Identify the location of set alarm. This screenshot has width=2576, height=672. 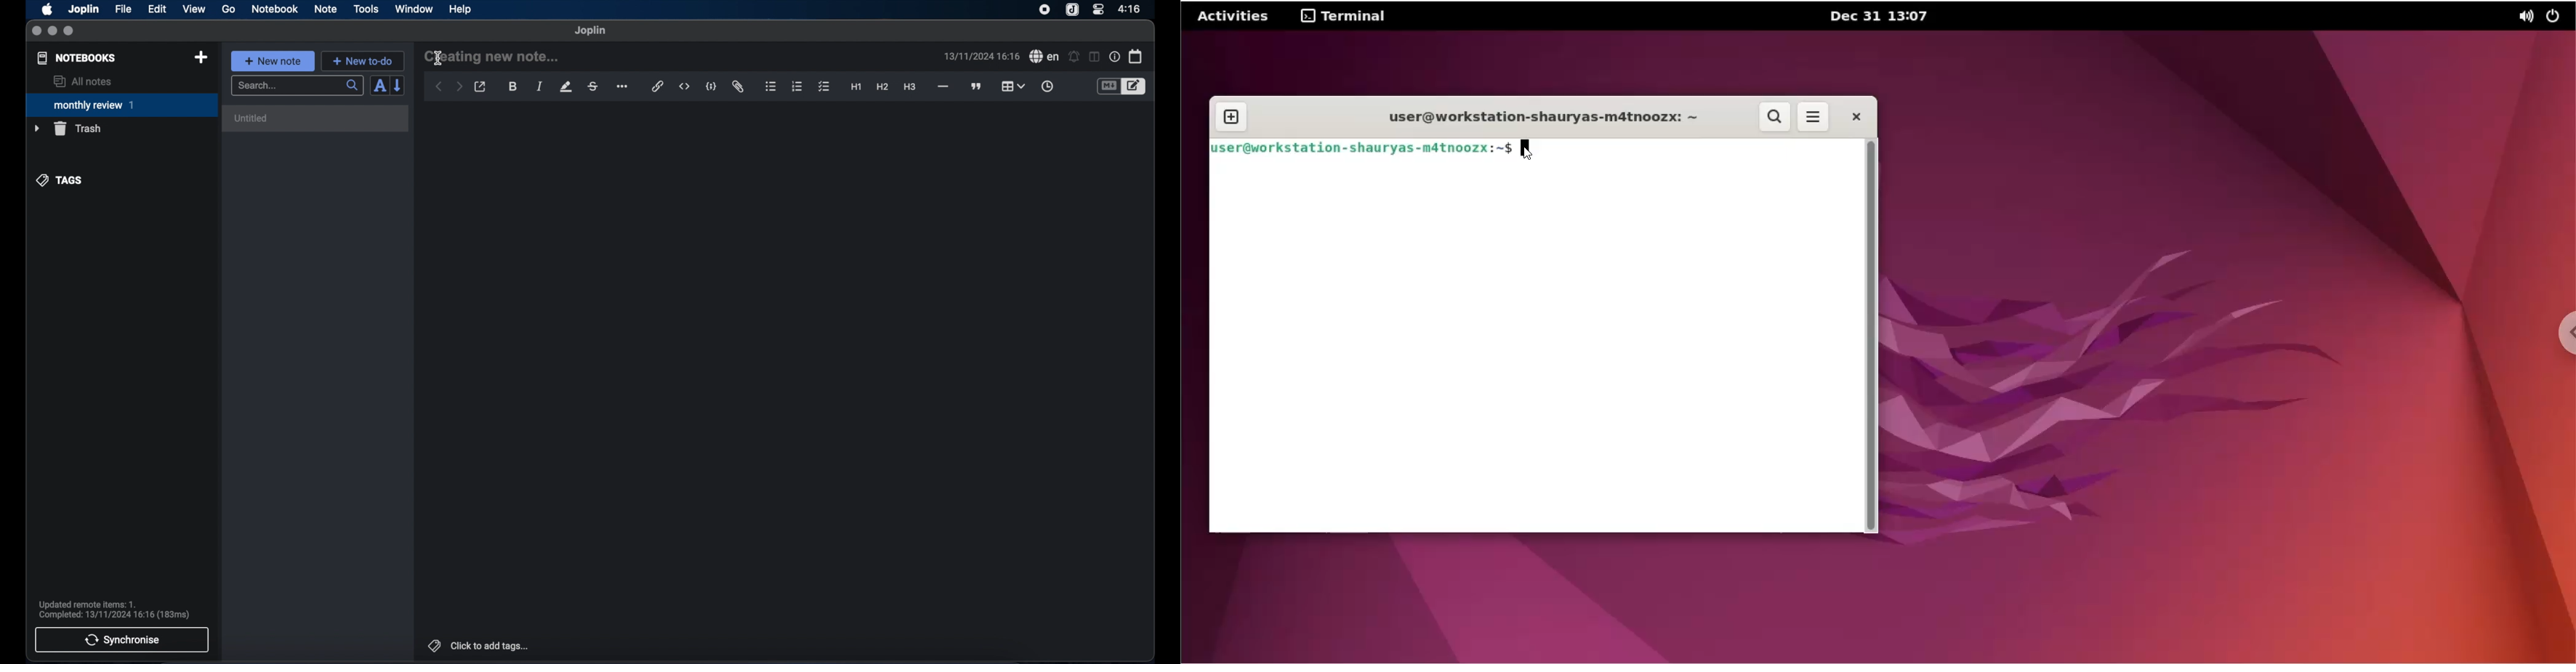
(1075, 57).